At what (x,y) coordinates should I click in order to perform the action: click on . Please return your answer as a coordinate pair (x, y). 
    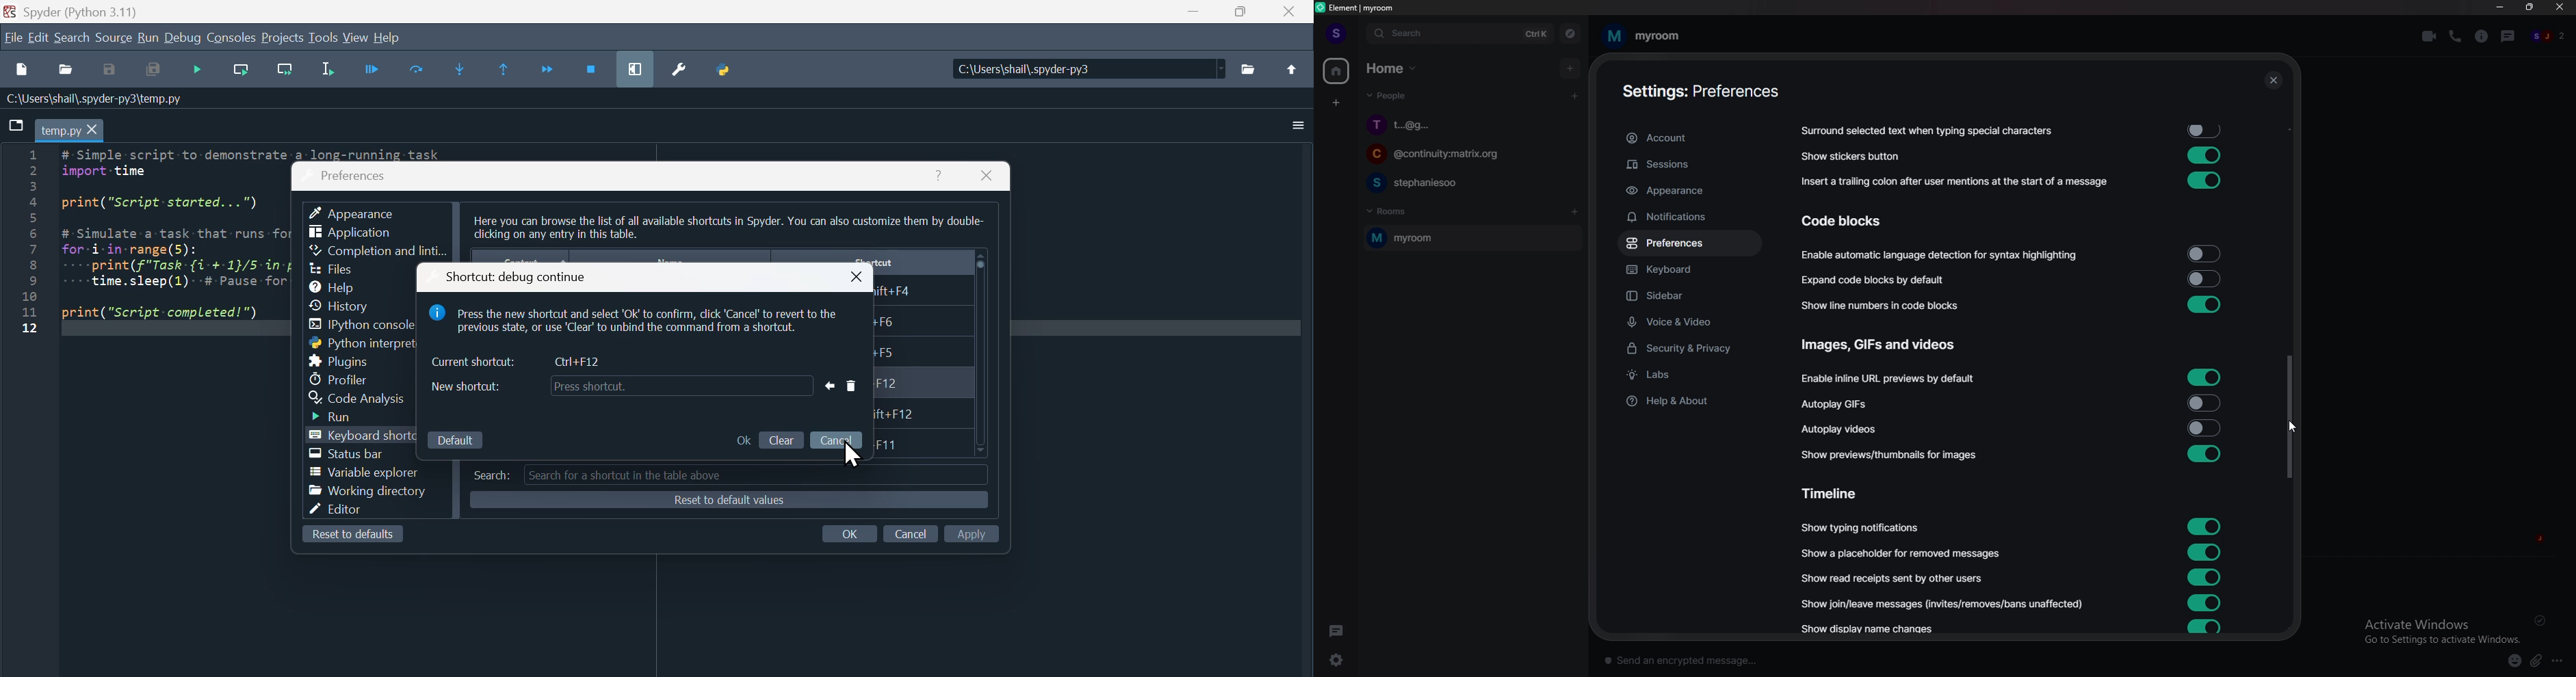
    Looking at the image, I should click on (99, 100).